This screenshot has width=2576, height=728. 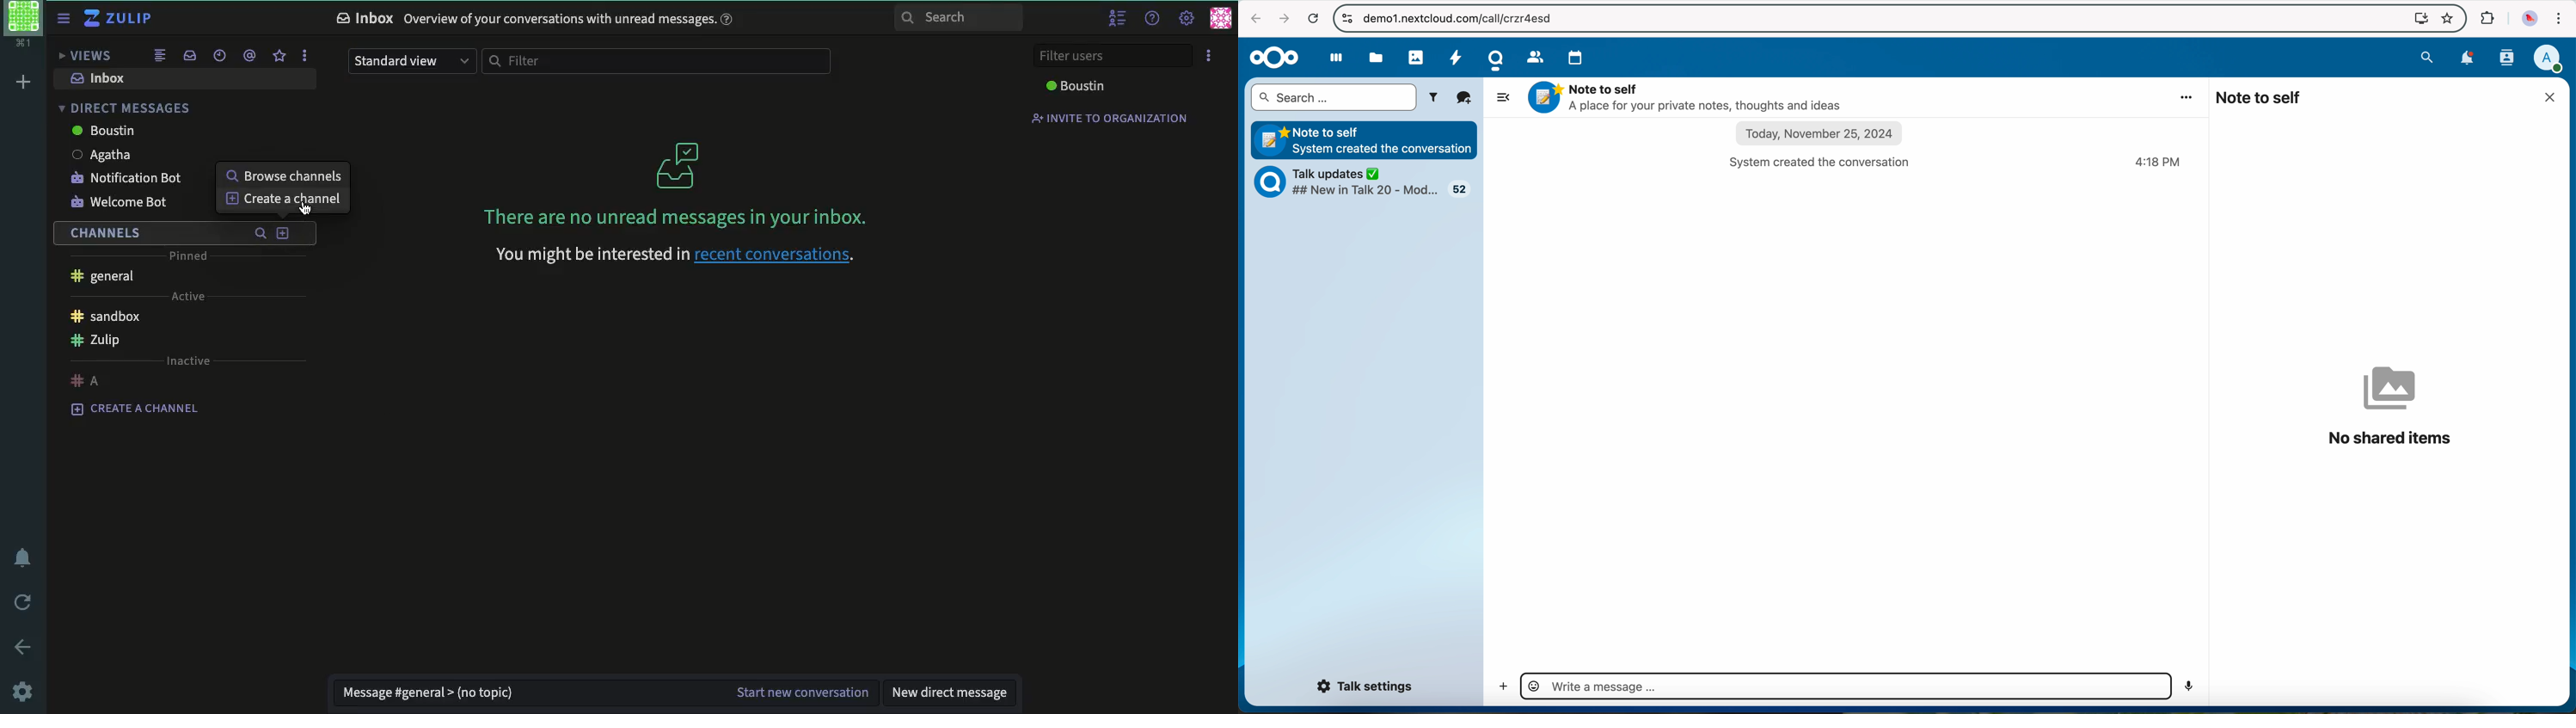 What do you see at coordinates (1110, 119) in the screenshot?
I see `invite to organization` at bounding box center [1110, 119].